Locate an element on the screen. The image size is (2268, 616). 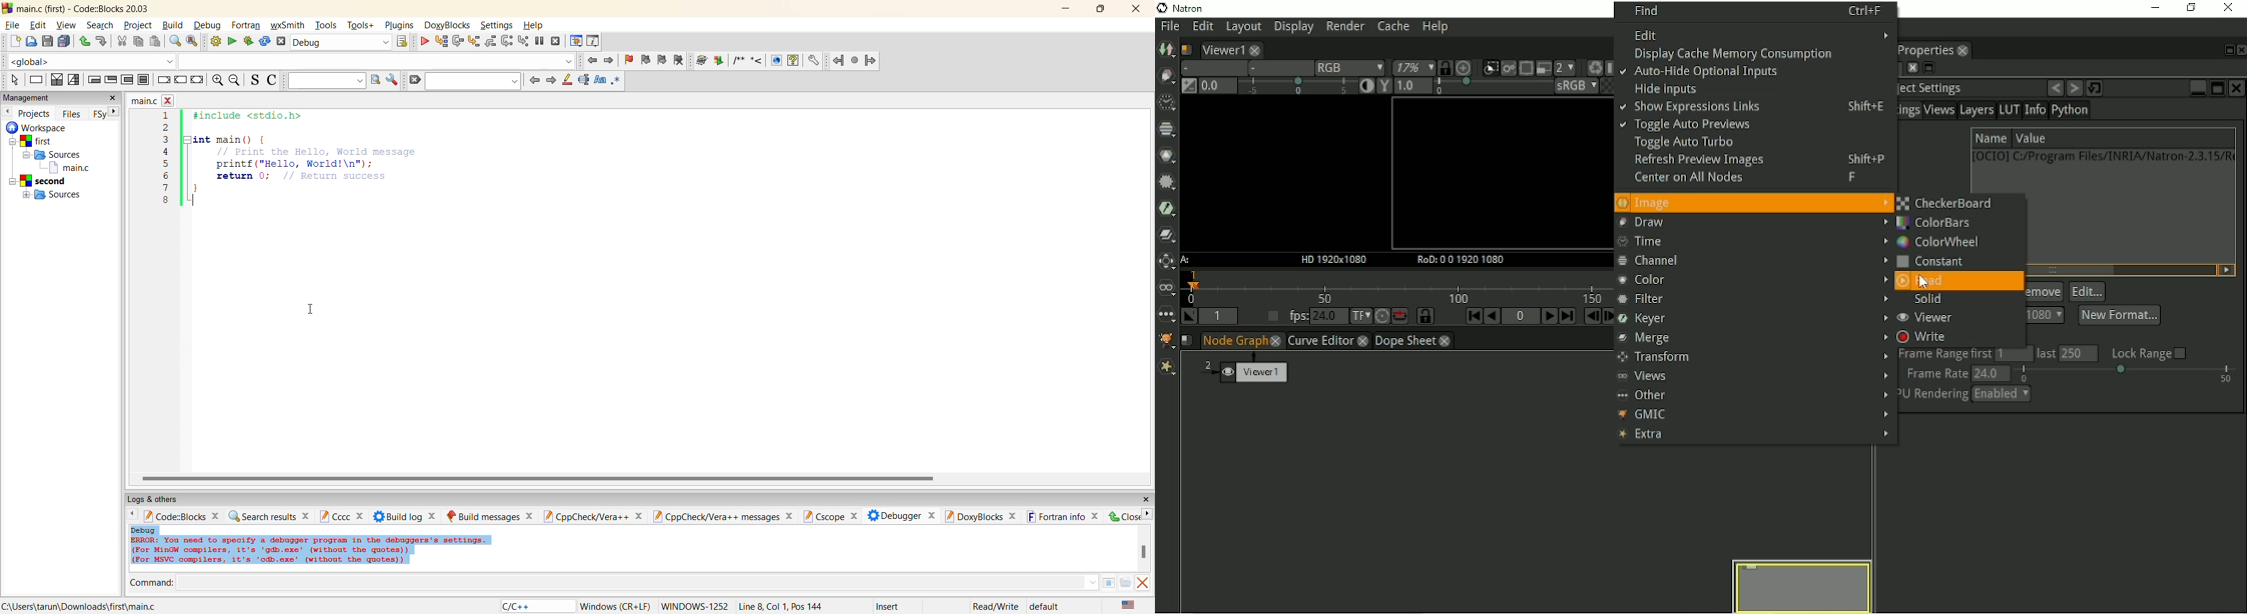
Line 8, Col 1, Pos 144 is located at coordinates (780, 606).